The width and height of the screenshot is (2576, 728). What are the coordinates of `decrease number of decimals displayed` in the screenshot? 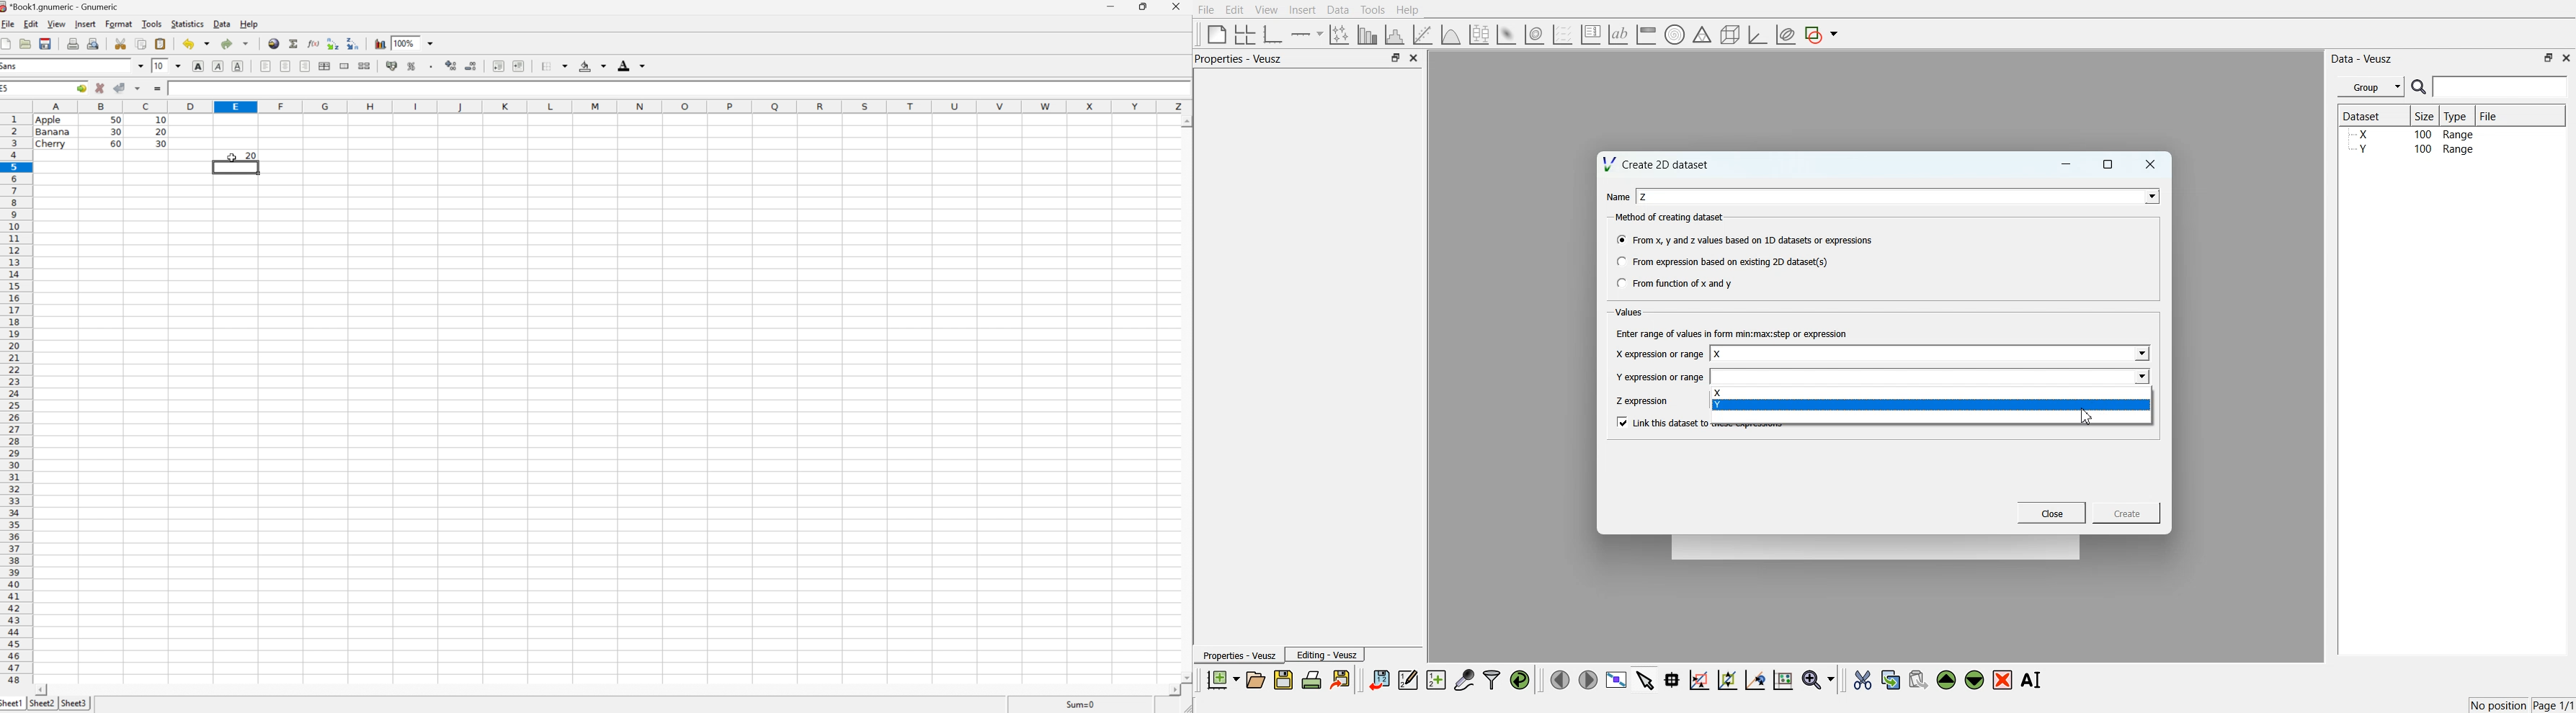 It's located at (470, 65).